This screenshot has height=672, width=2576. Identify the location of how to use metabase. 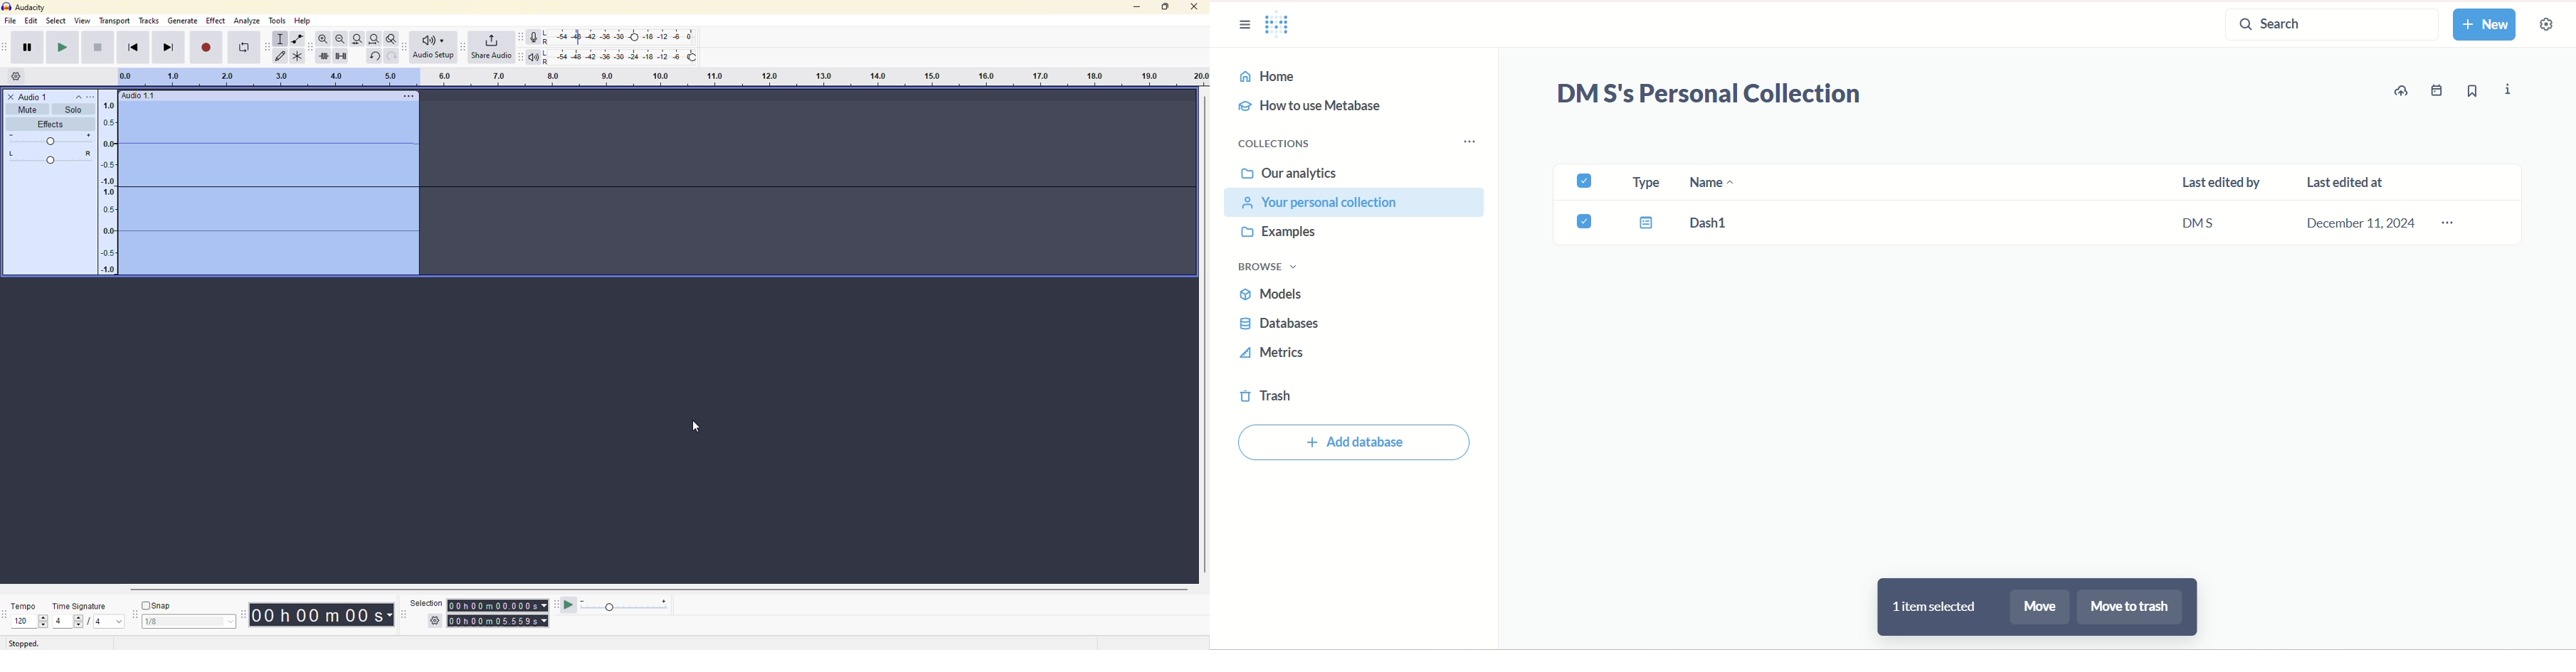
(1311, 107).